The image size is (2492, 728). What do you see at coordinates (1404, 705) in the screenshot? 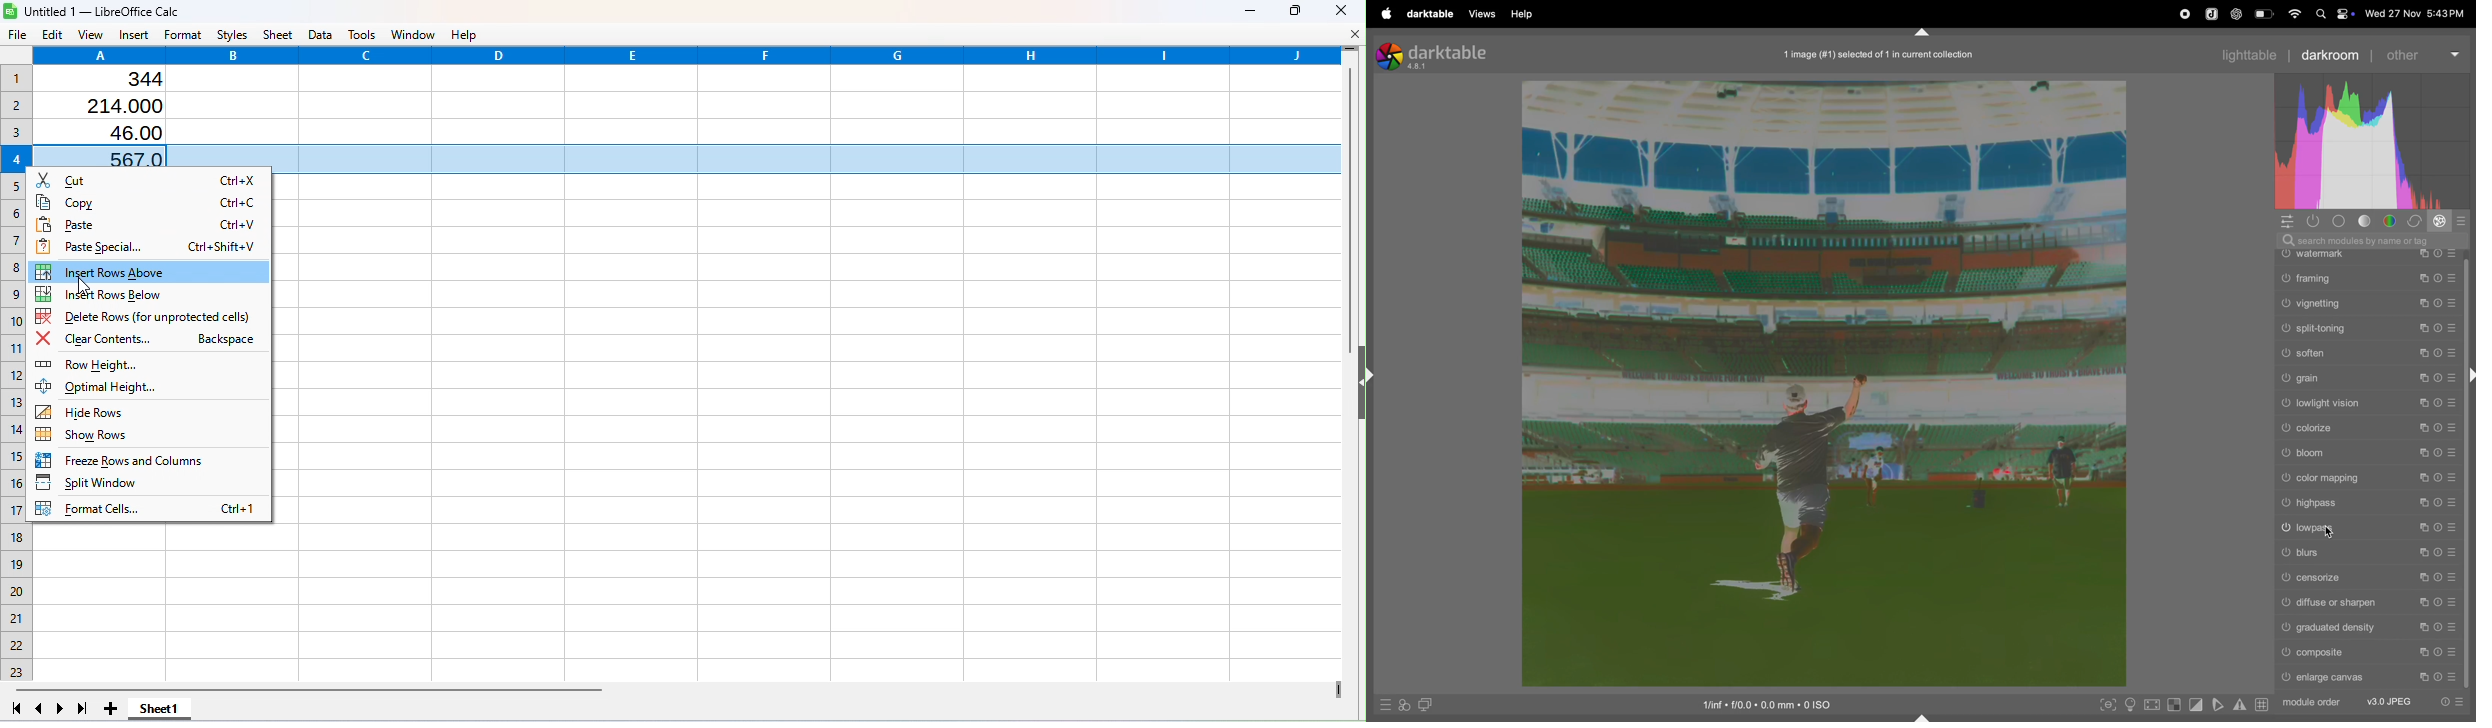
I see `quick acess for applying styles` at bounding box center [1404, 705].